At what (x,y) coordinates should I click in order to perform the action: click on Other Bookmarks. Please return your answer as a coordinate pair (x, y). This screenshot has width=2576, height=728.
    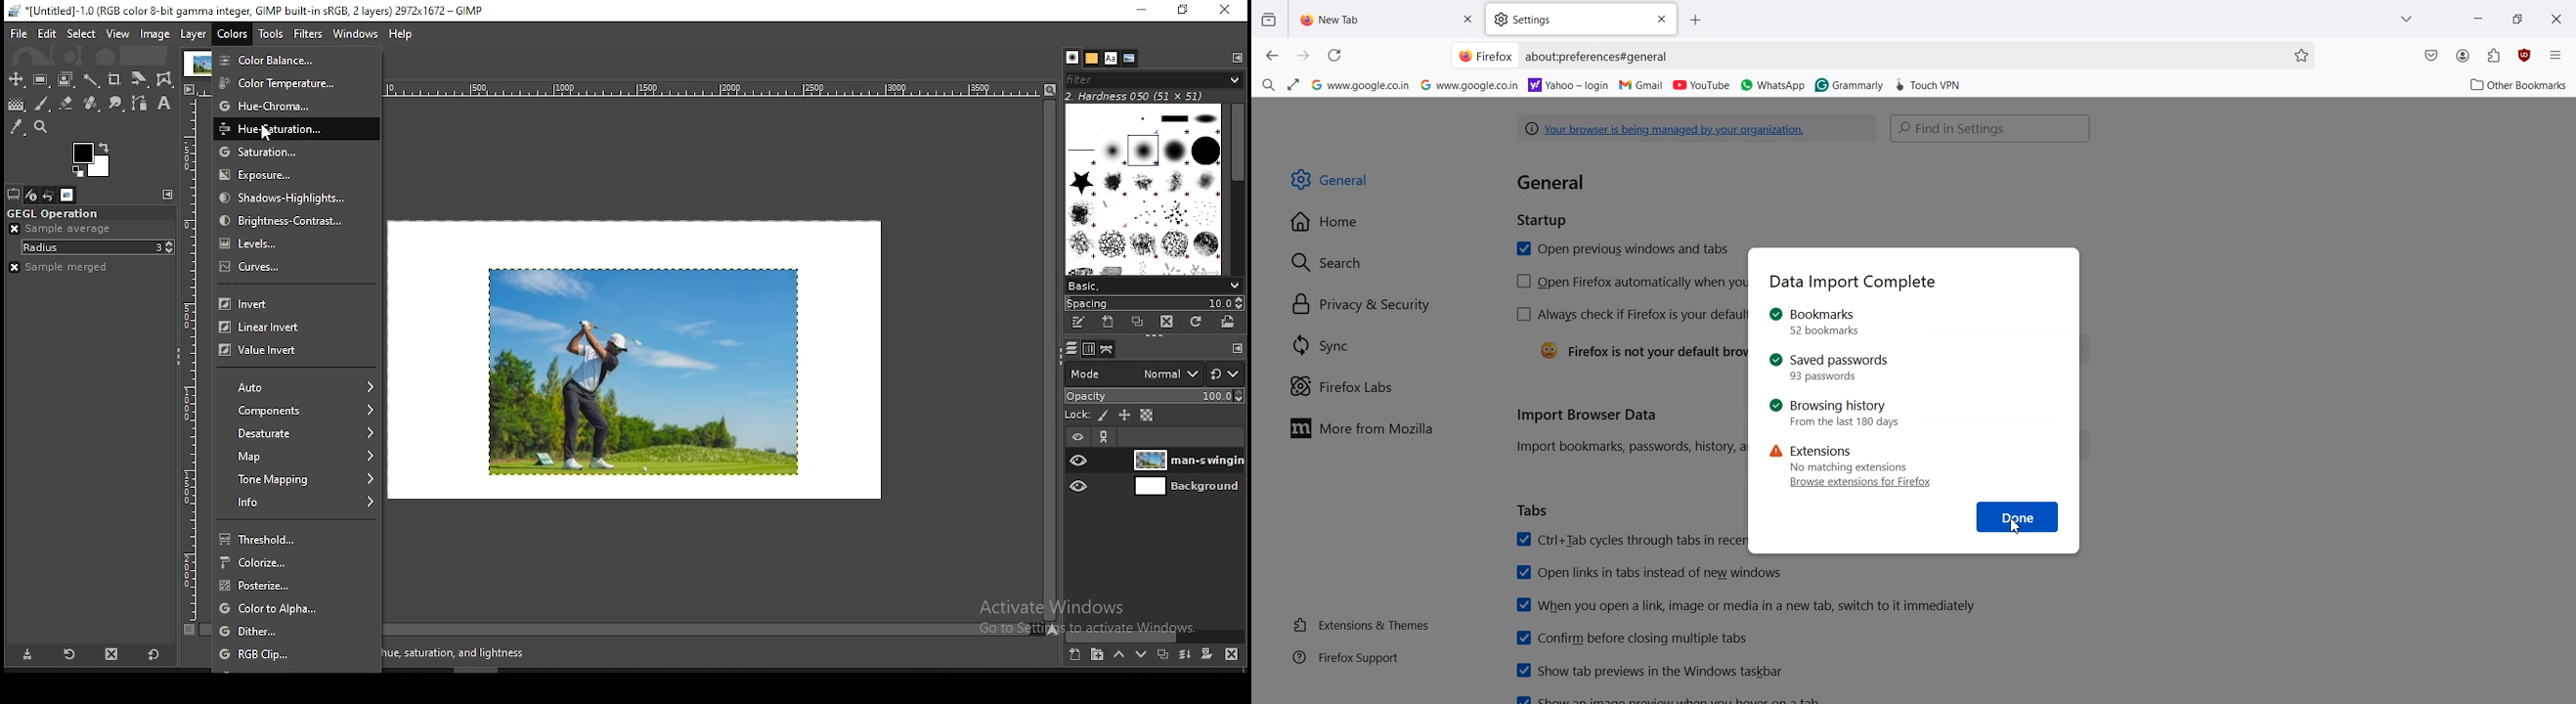
    Looking at the image, I should click on (2515, 84).